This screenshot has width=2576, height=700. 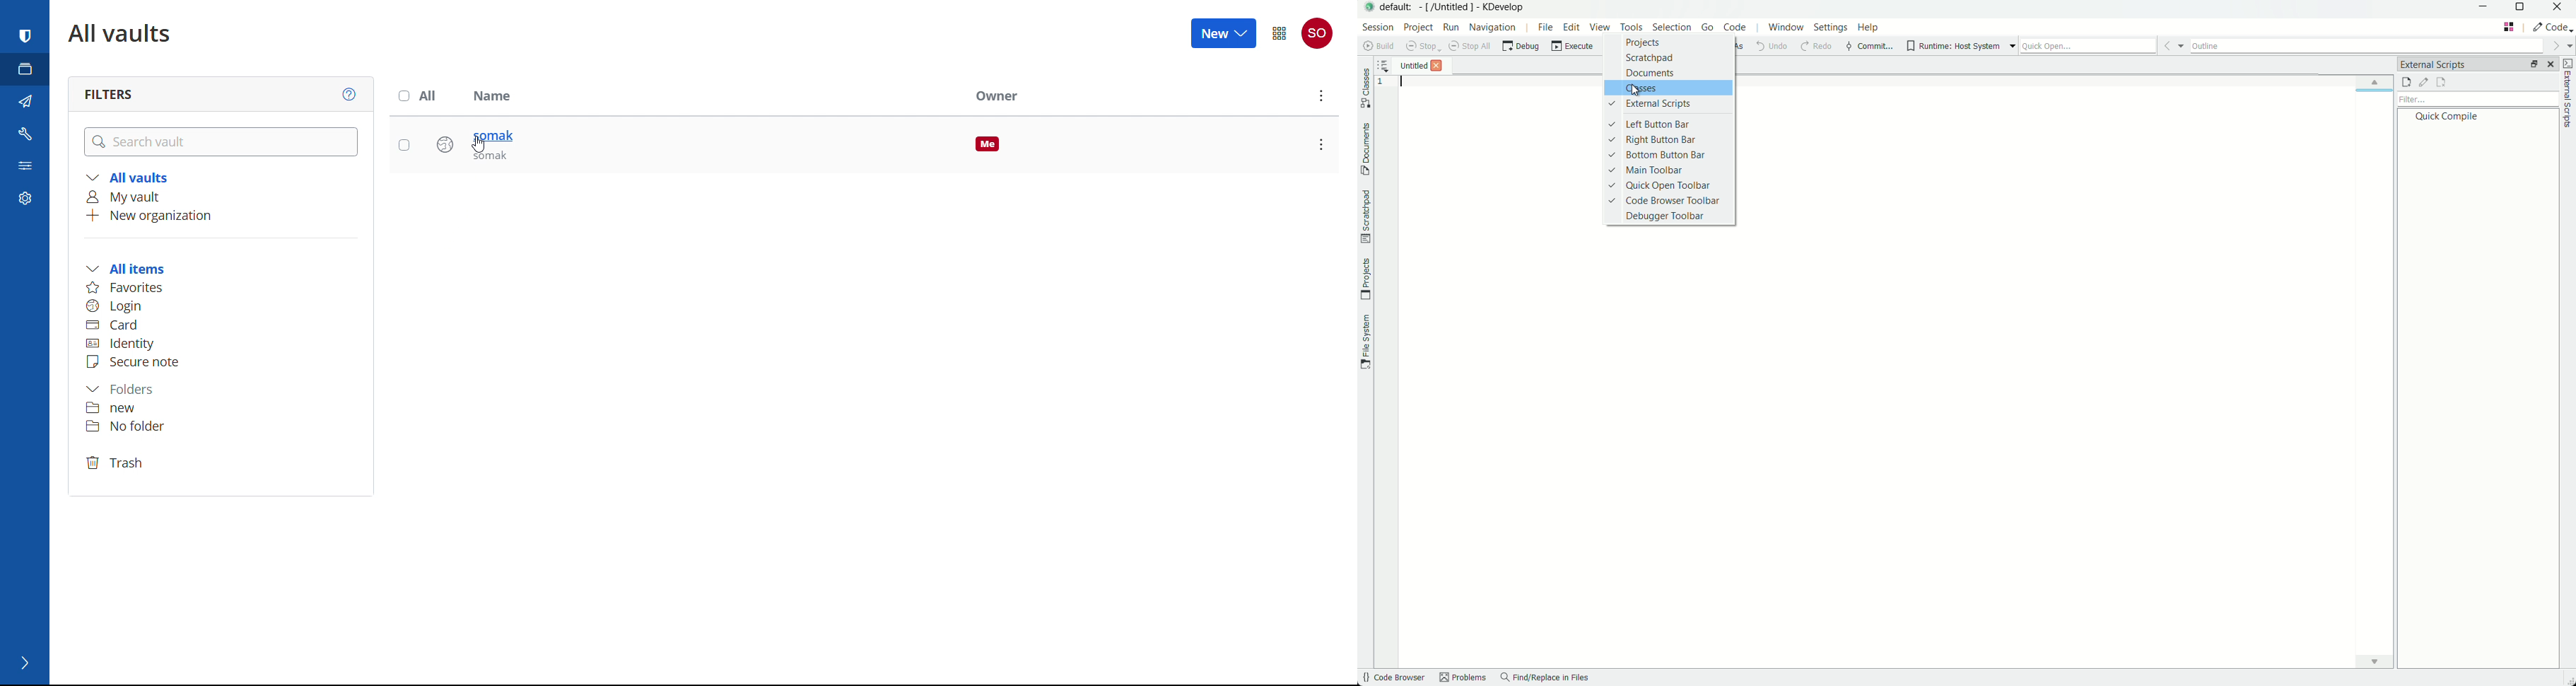 I want to click on cursor, so click(x=477, y=145).